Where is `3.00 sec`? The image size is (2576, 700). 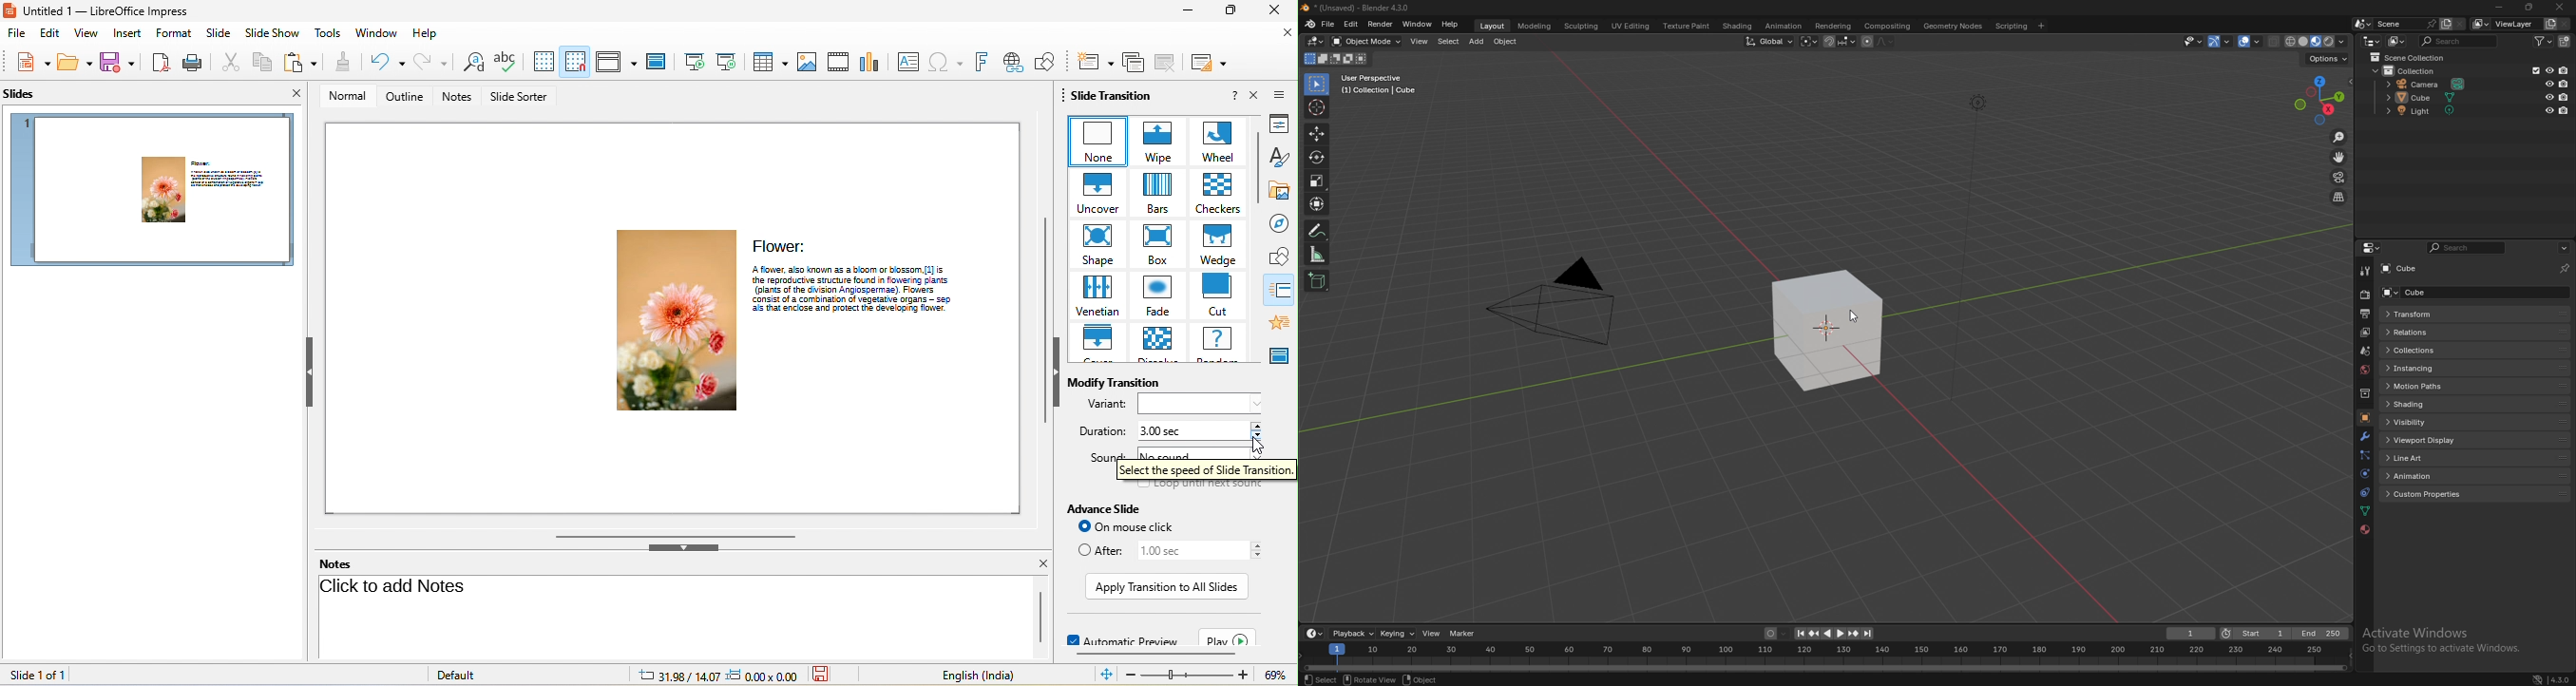 3.00 sec is located at coordinates (1188, 432).